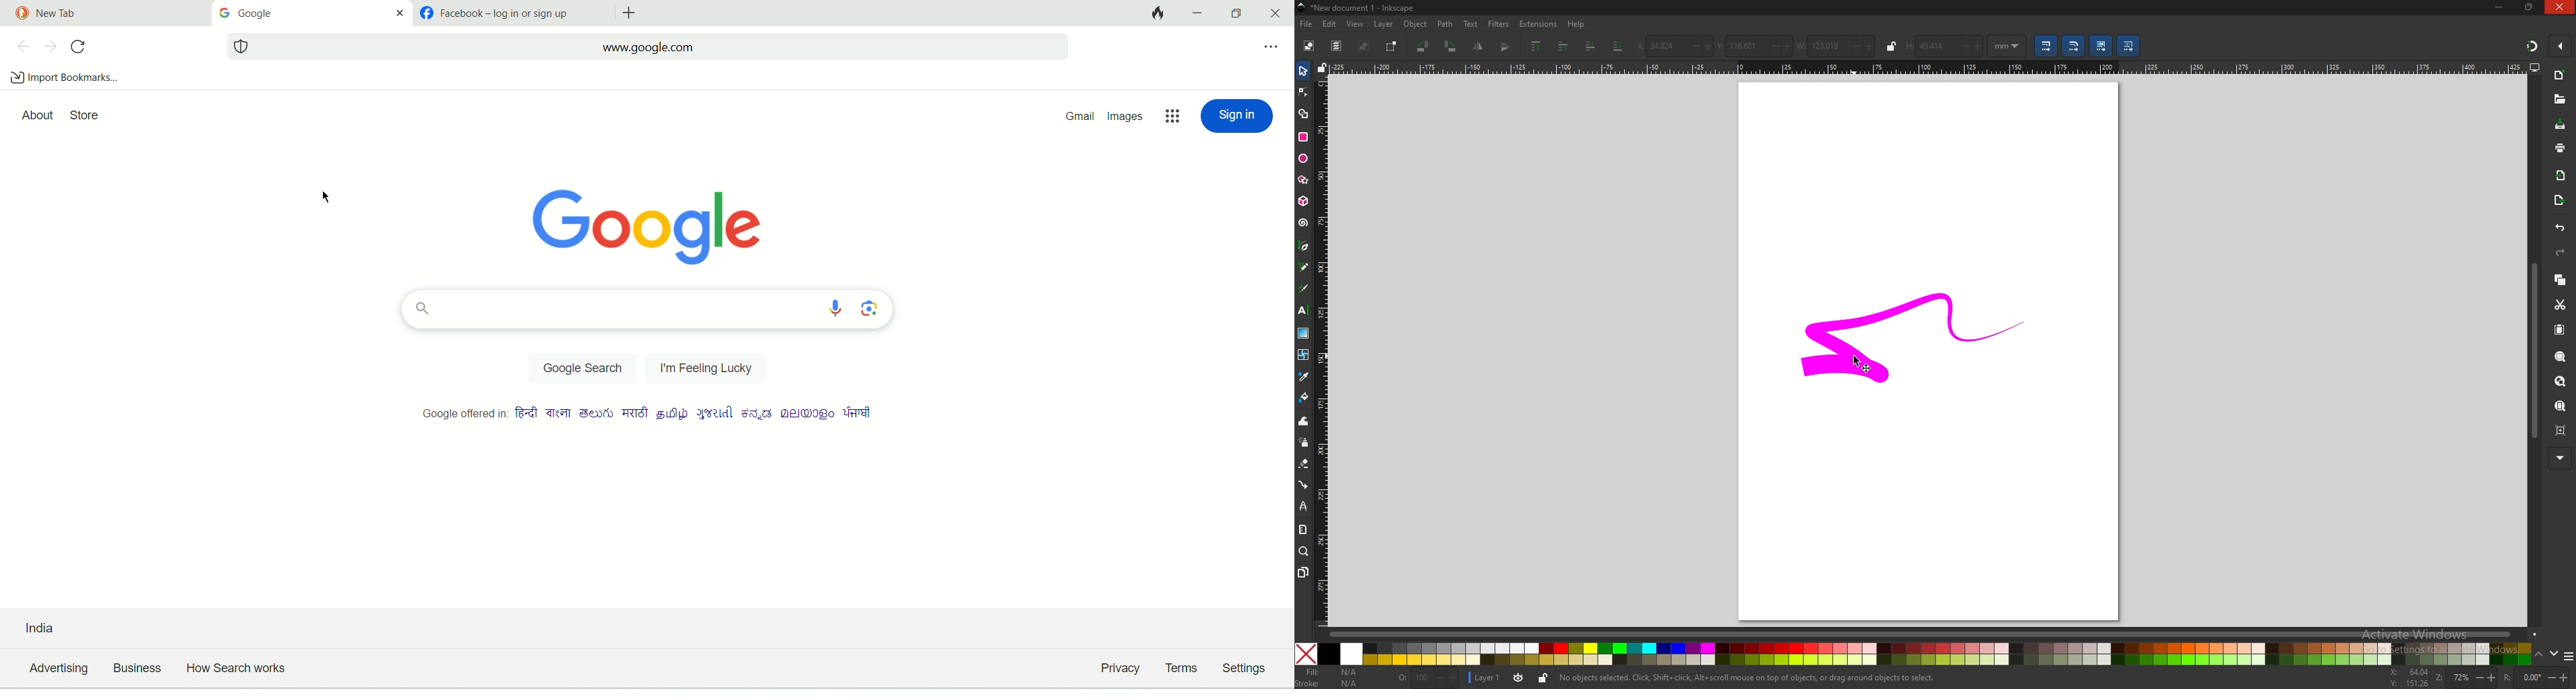  I want to click on maximize, so click(1235, 14).